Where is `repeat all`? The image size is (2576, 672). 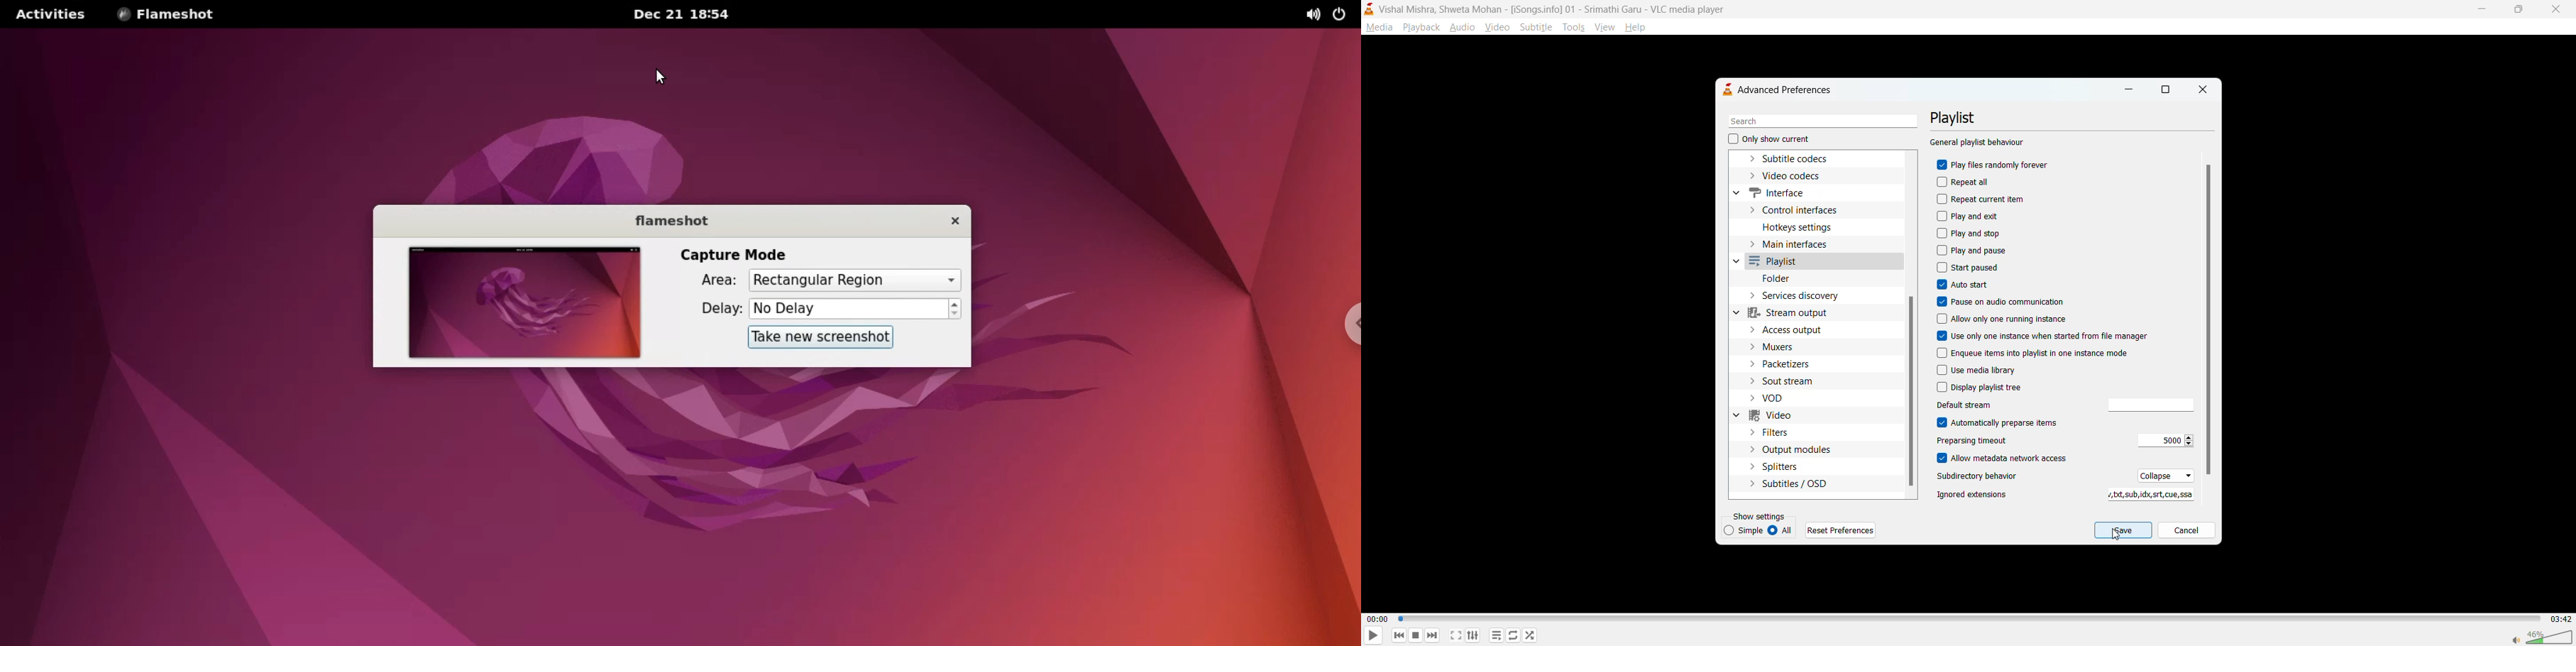
repeat all is located at coordinates (1969, 182).